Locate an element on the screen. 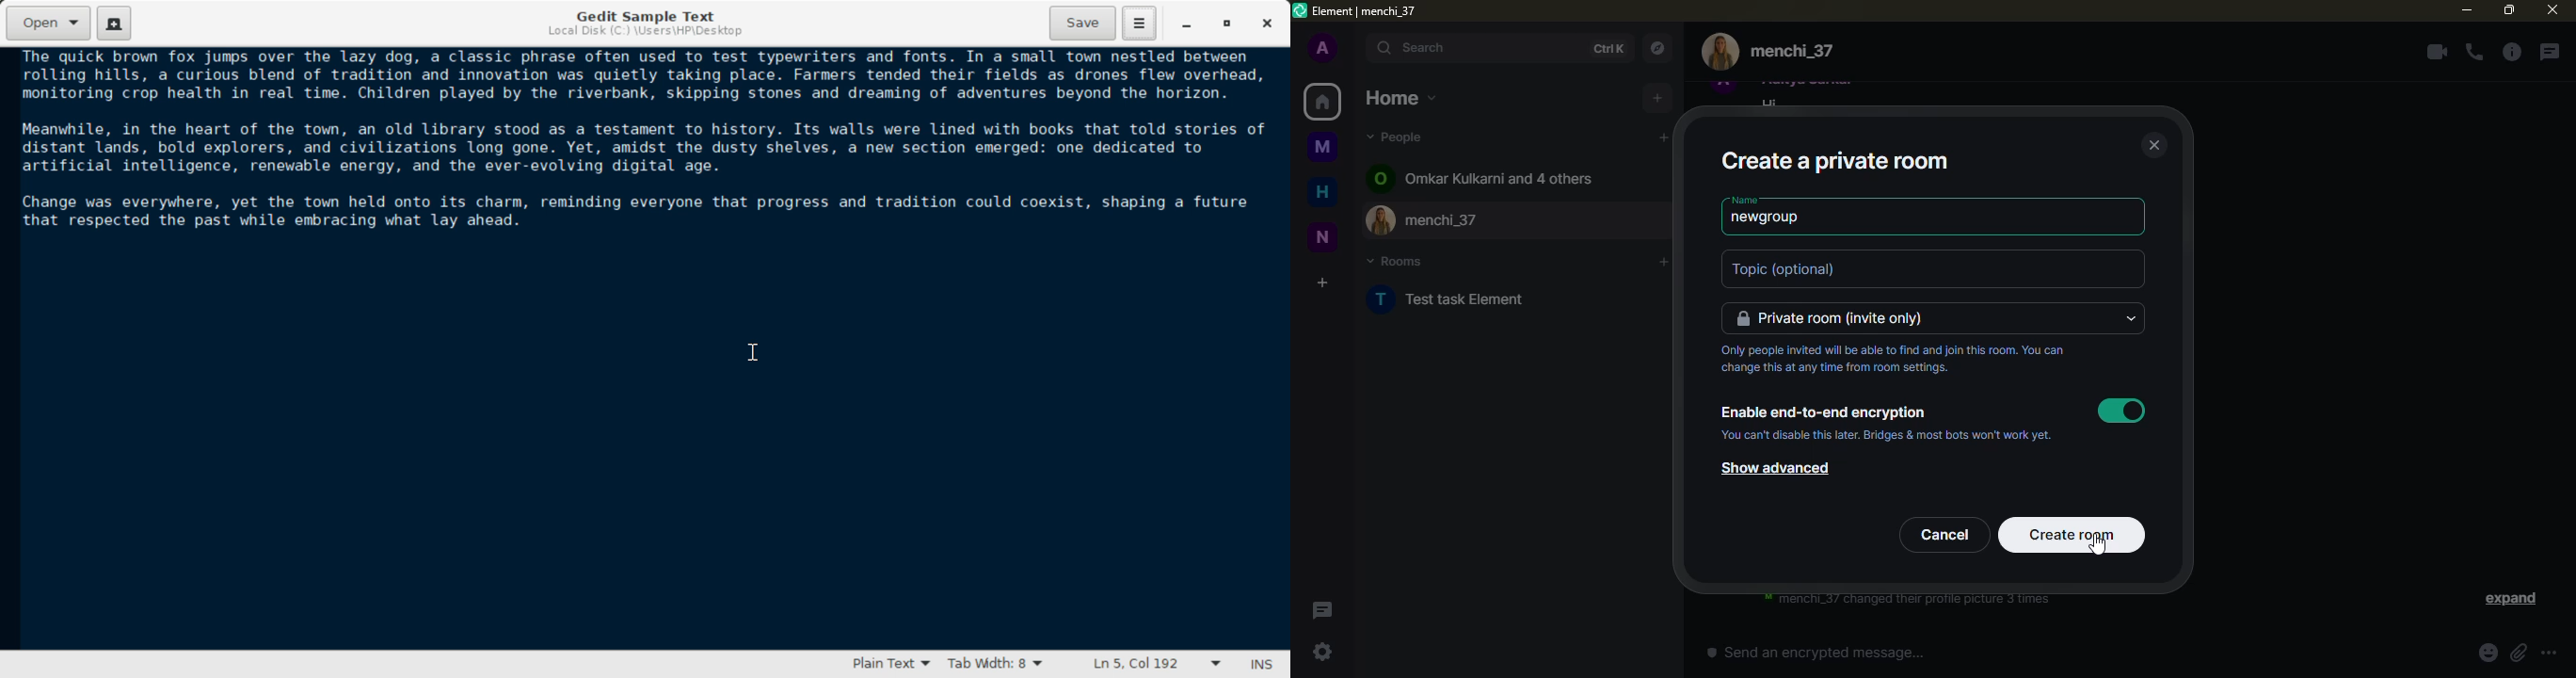  menchi_37 changed their profile picture 3 times is located at coordinates (1907, 601).